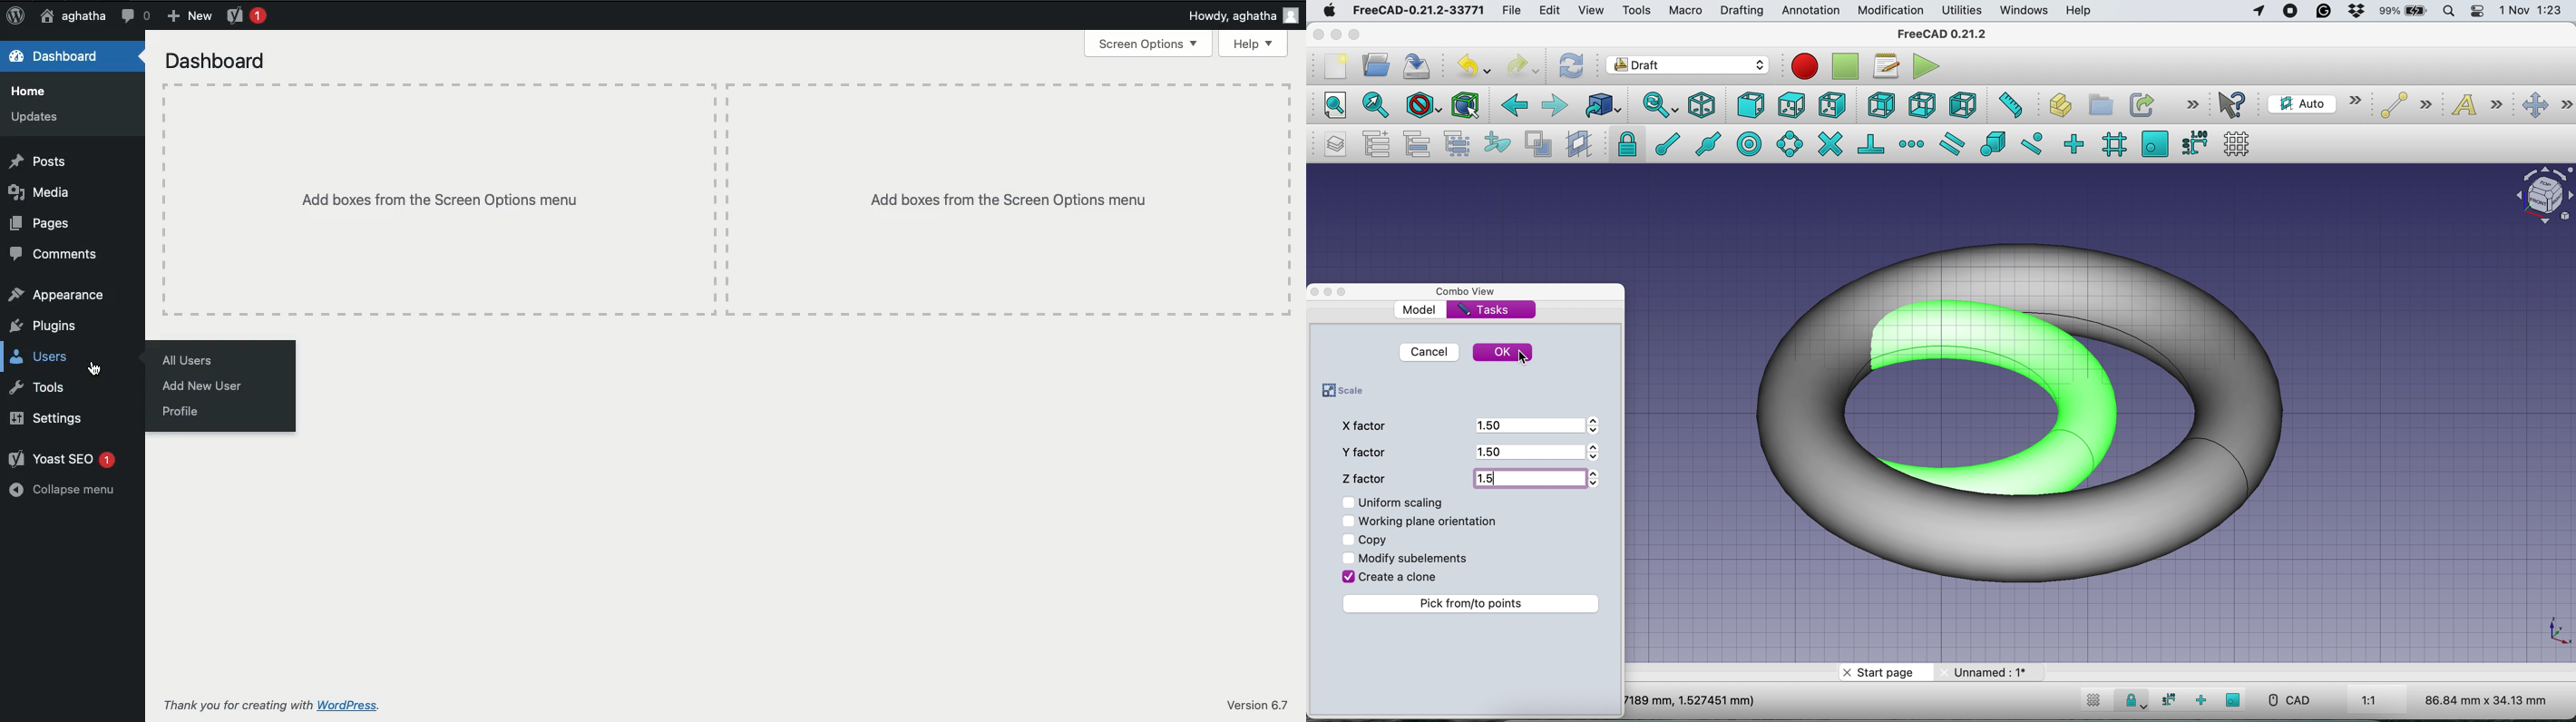  Describe the element at coordinates (2235, 105) in the screenshot. I see `what's this` at that location.